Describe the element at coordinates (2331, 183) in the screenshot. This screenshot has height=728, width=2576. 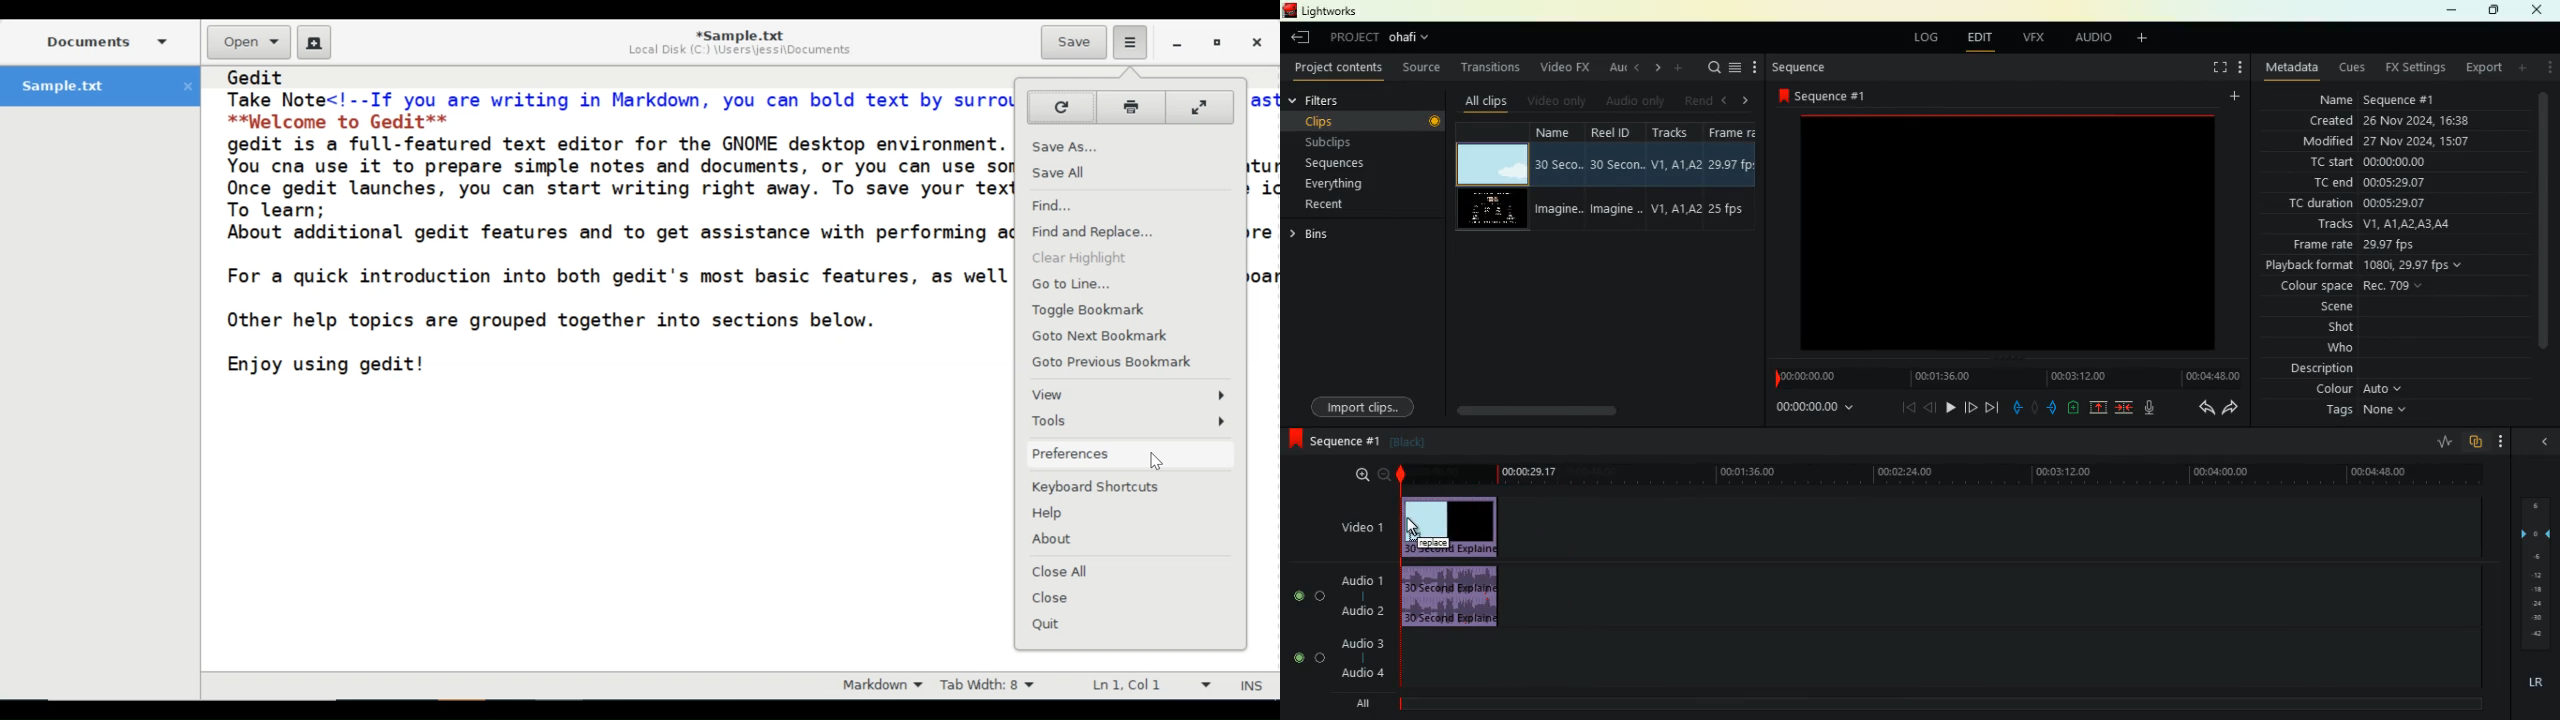
I see `tc end` at that location.